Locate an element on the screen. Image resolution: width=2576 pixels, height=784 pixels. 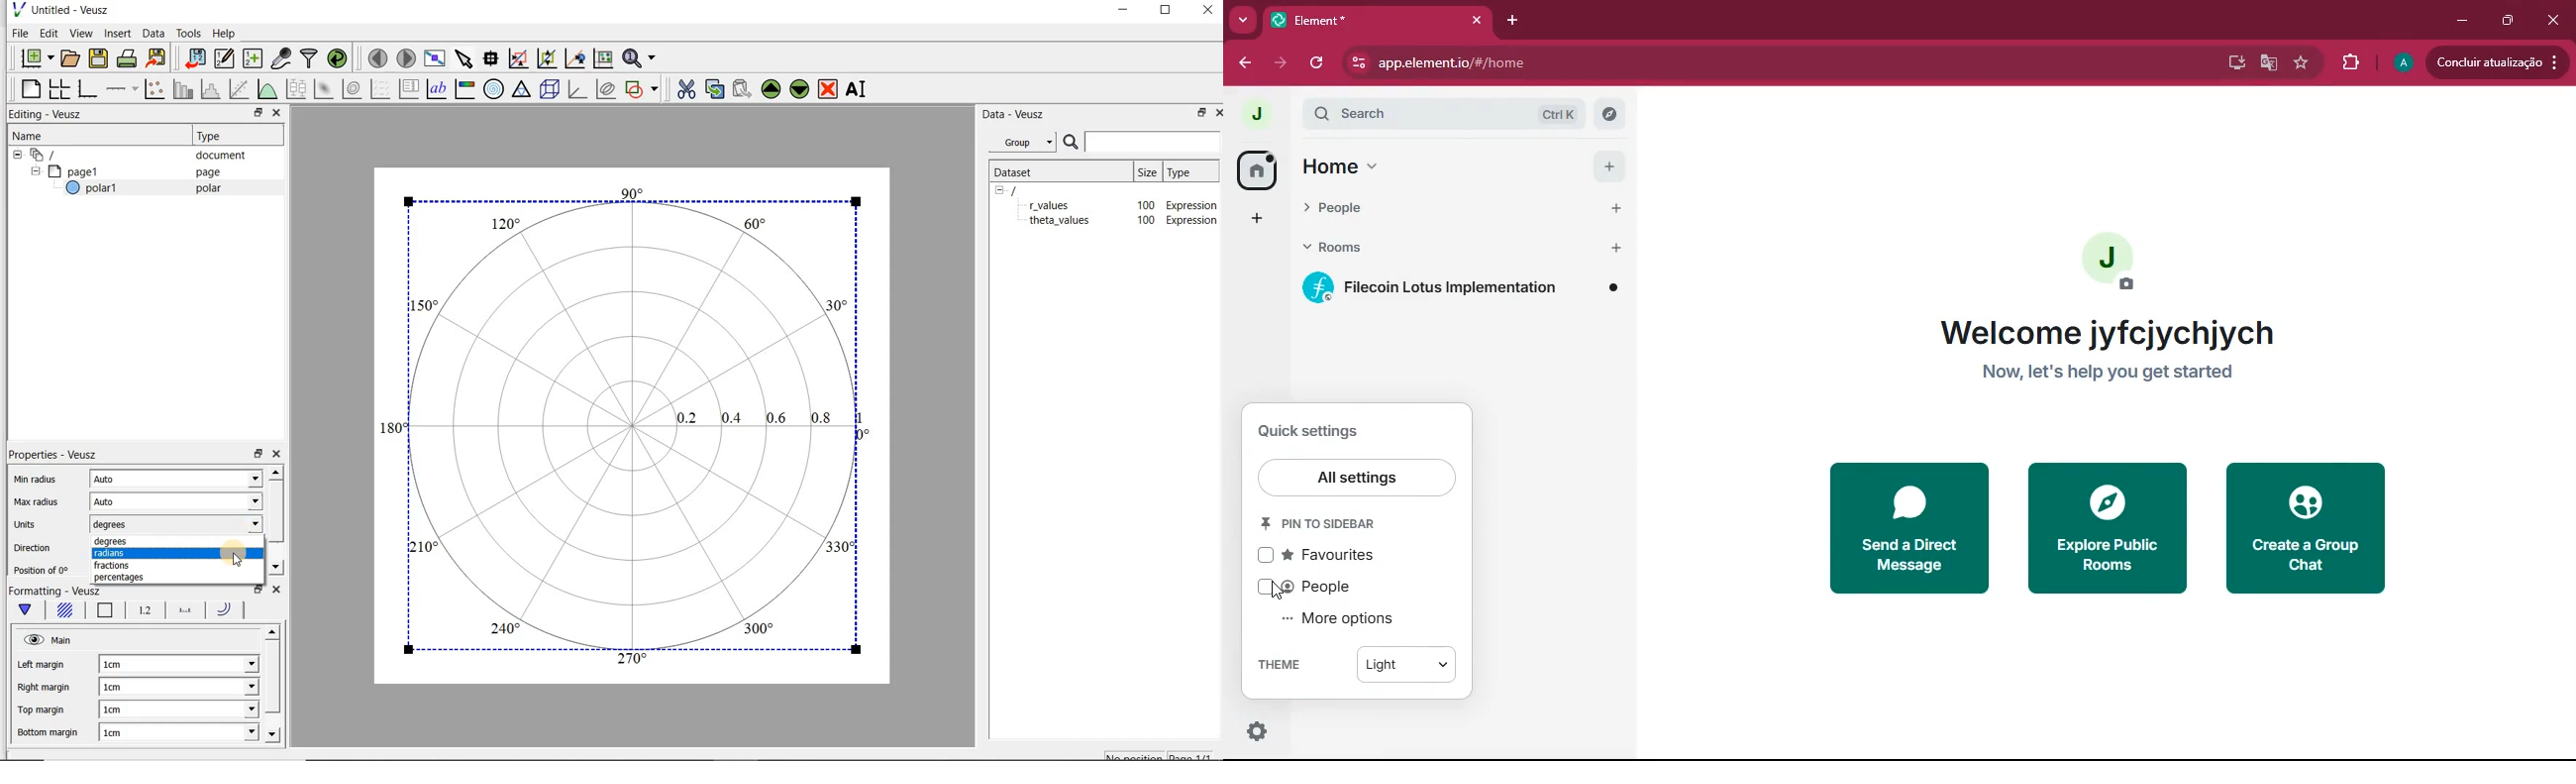
app.elementio/#/home is located at coordinates (1553, 63).